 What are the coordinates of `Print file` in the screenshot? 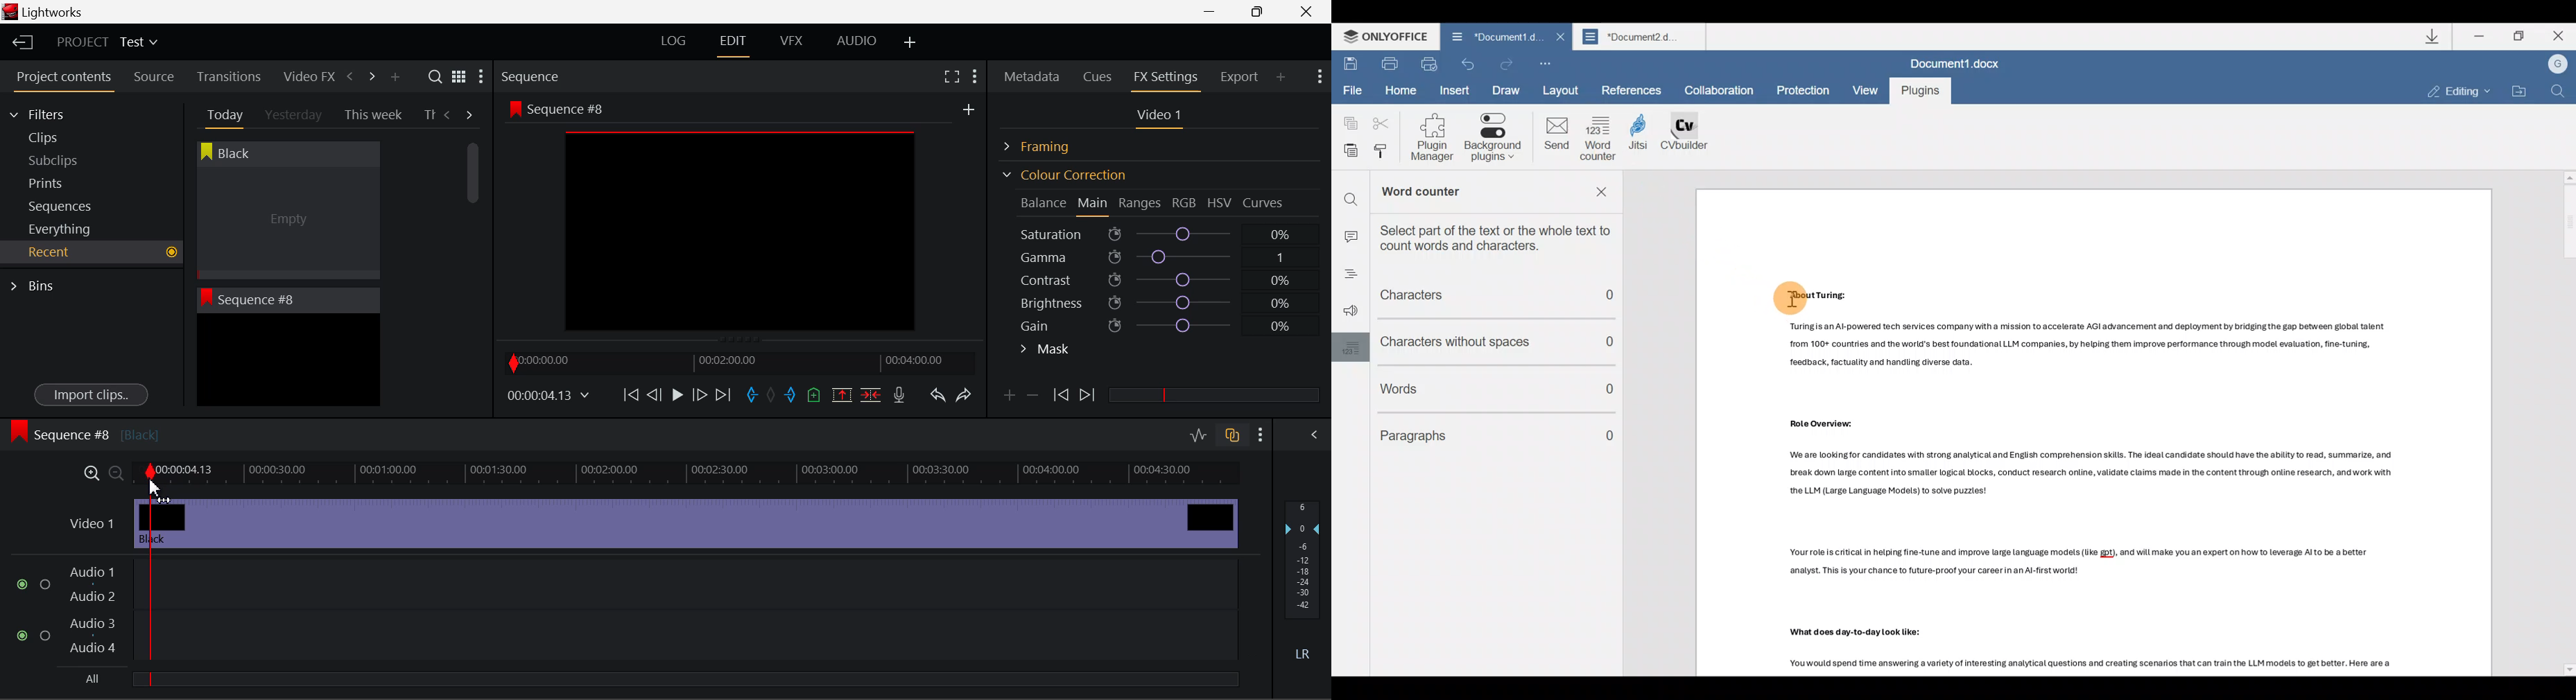 It's located at (1390, 65).